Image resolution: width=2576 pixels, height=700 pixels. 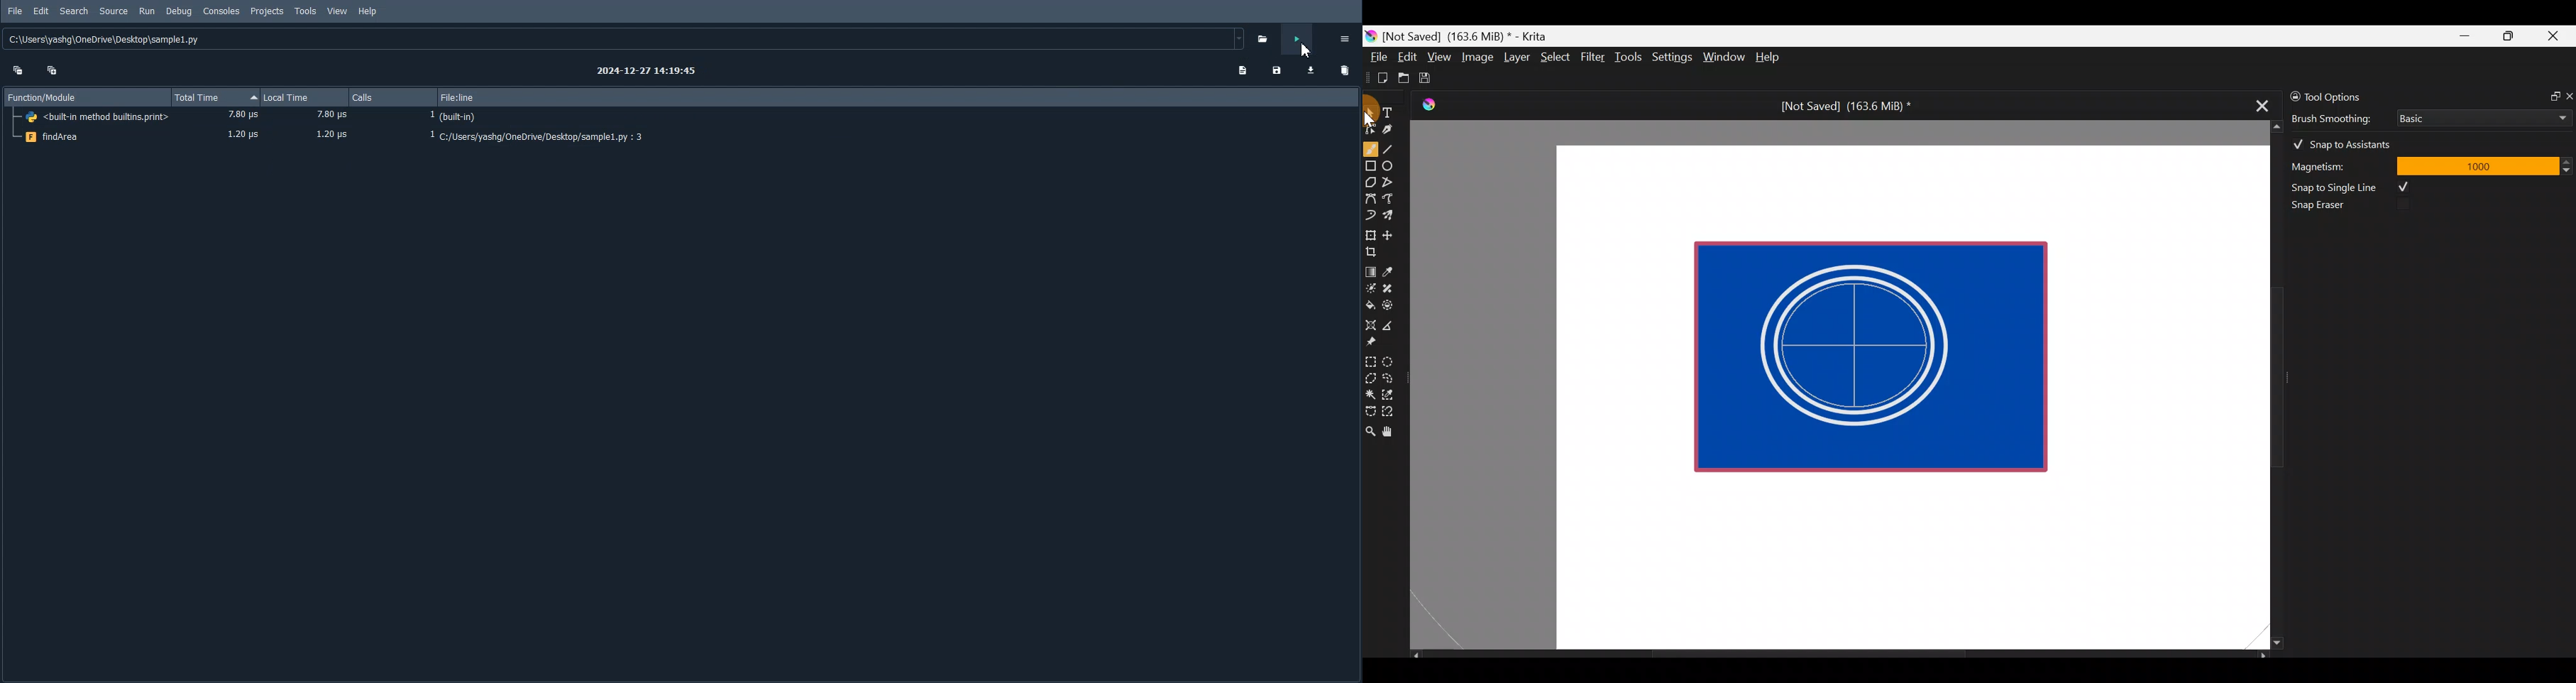 What do you see at coordinates (2550, 95) in the screenshot?
I see `Float docker` at bounding box center [2550, 95].